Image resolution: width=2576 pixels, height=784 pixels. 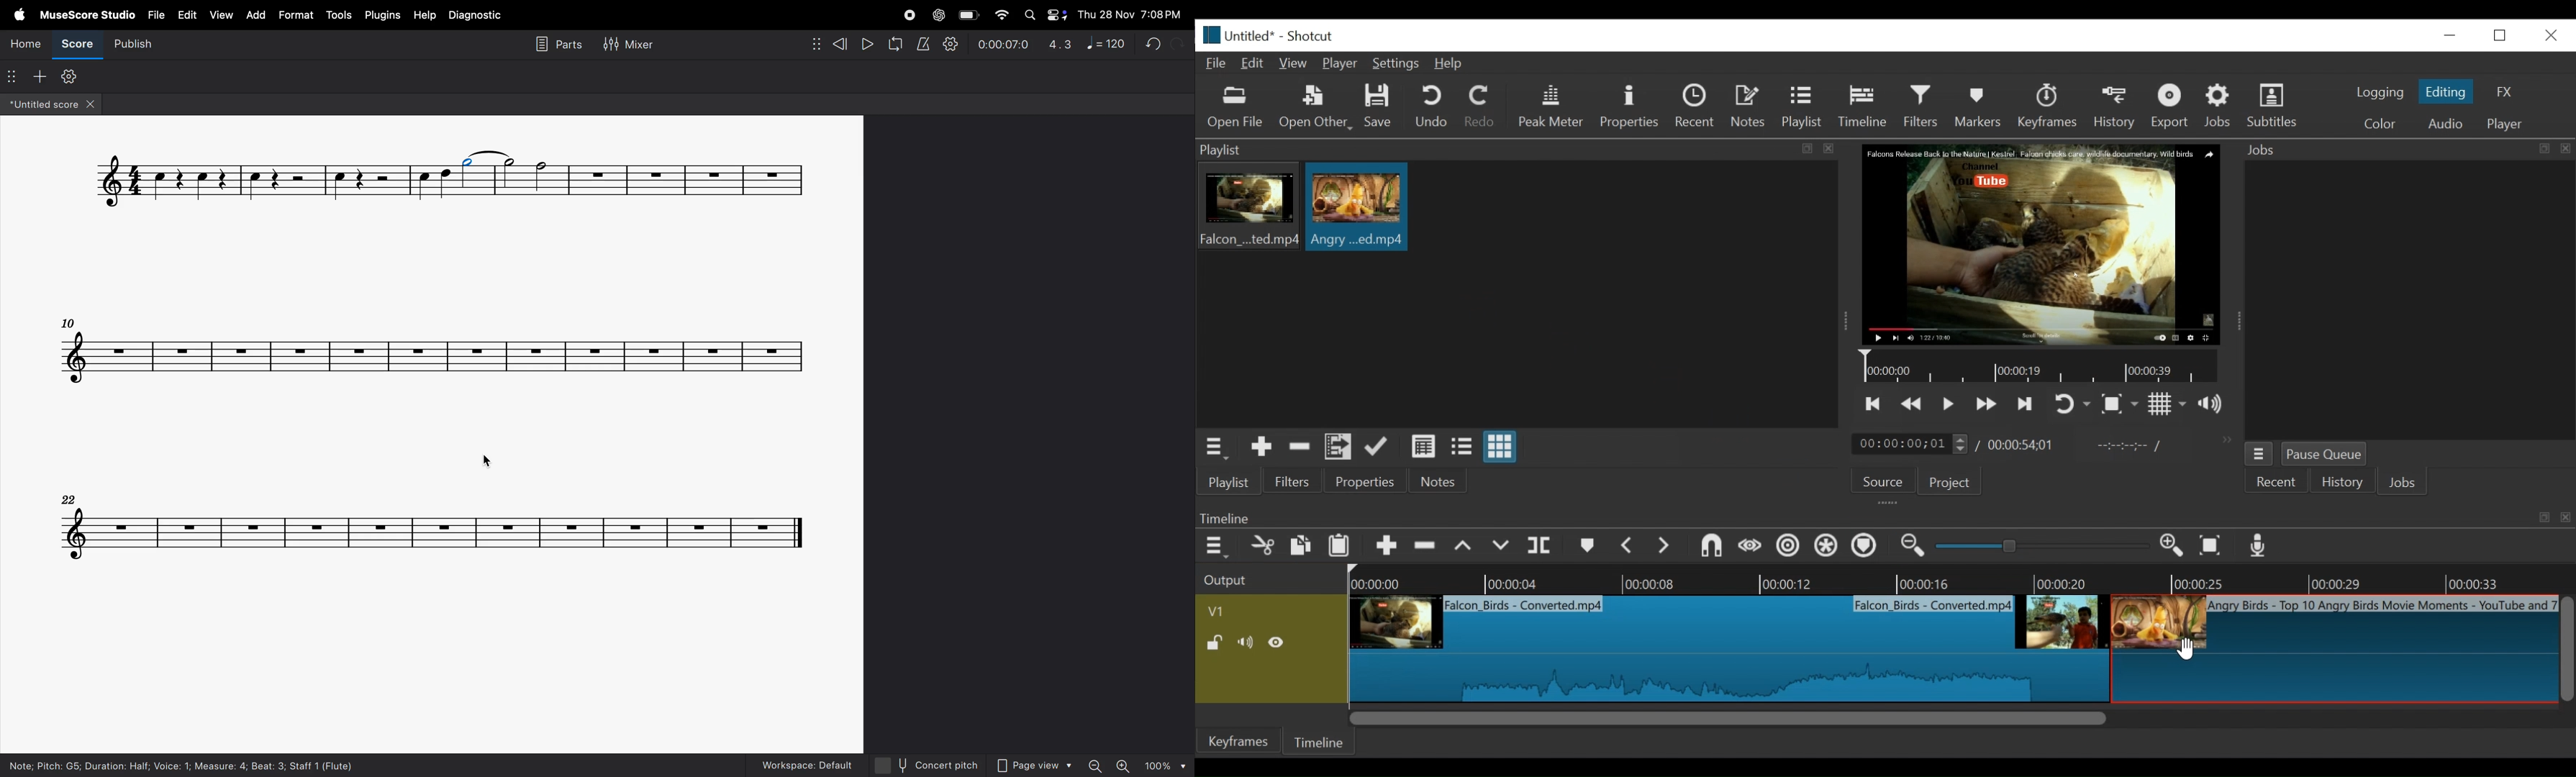 I want to click on untitled score, so click(x=54, y=104).